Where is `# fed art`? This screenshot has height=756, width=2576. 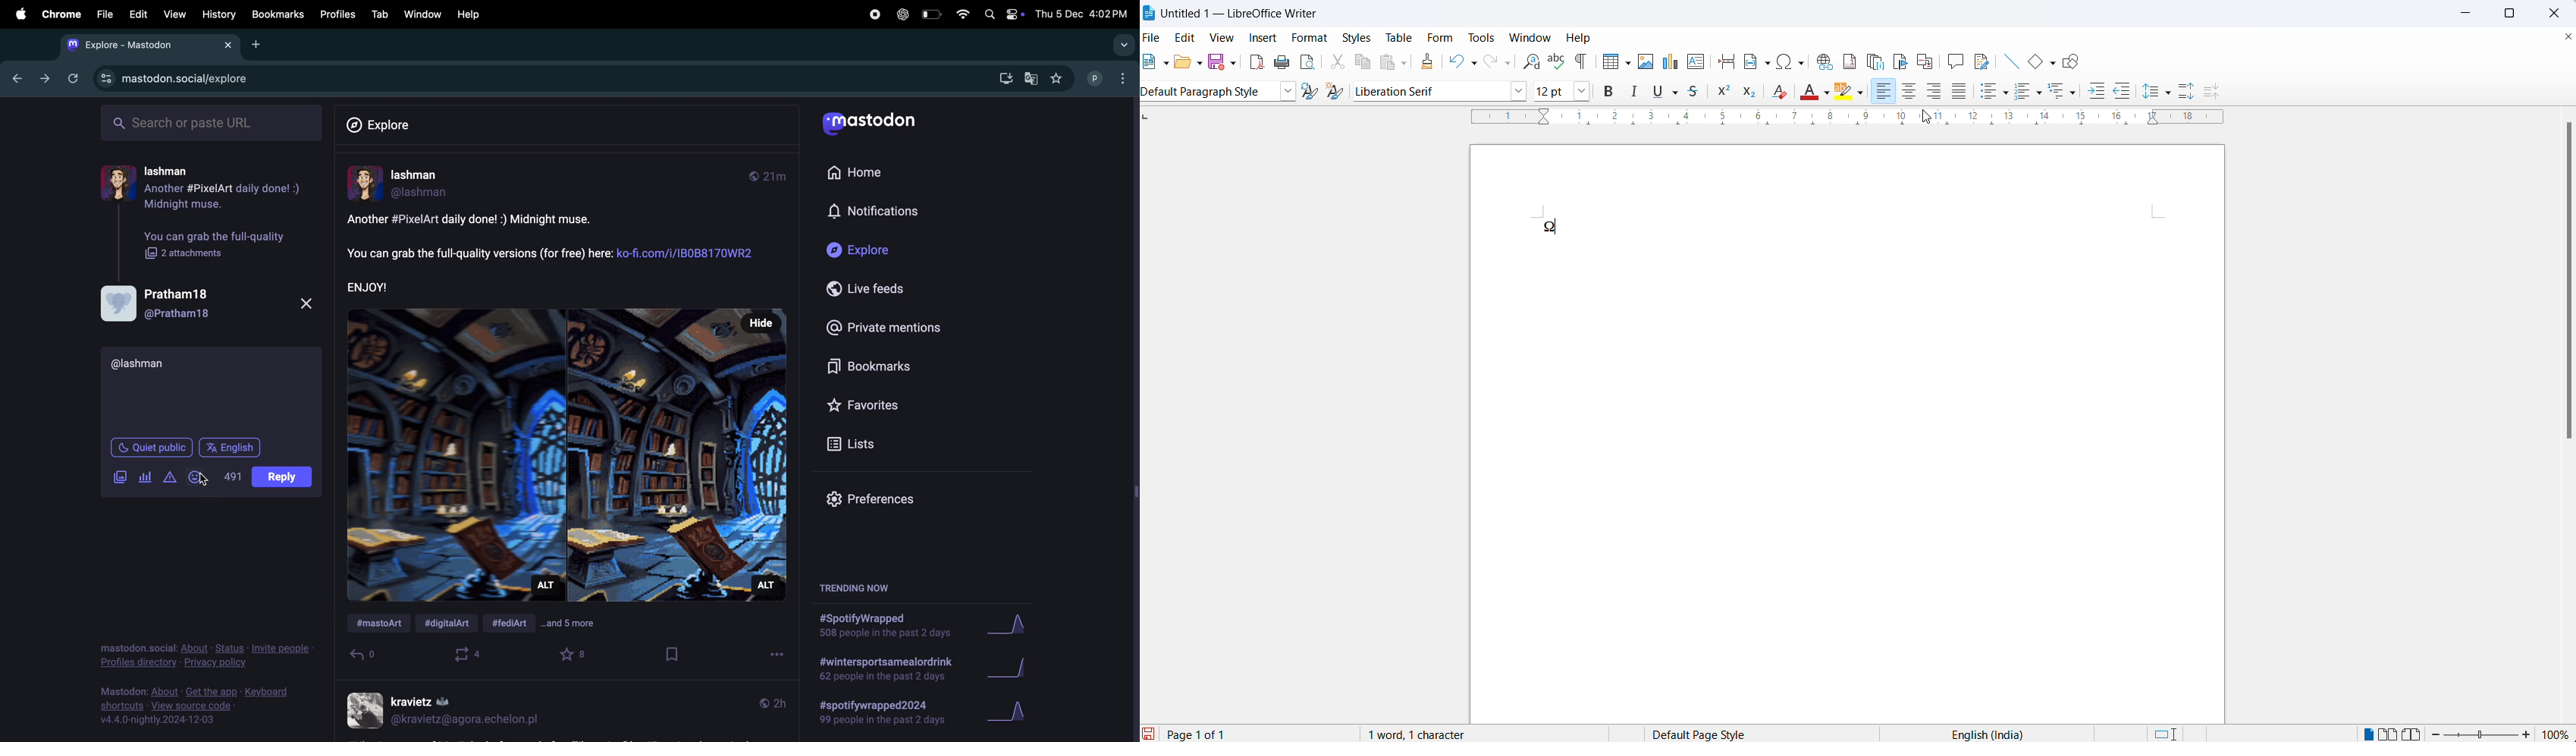
# fed art is located at coordinates (515, 622).